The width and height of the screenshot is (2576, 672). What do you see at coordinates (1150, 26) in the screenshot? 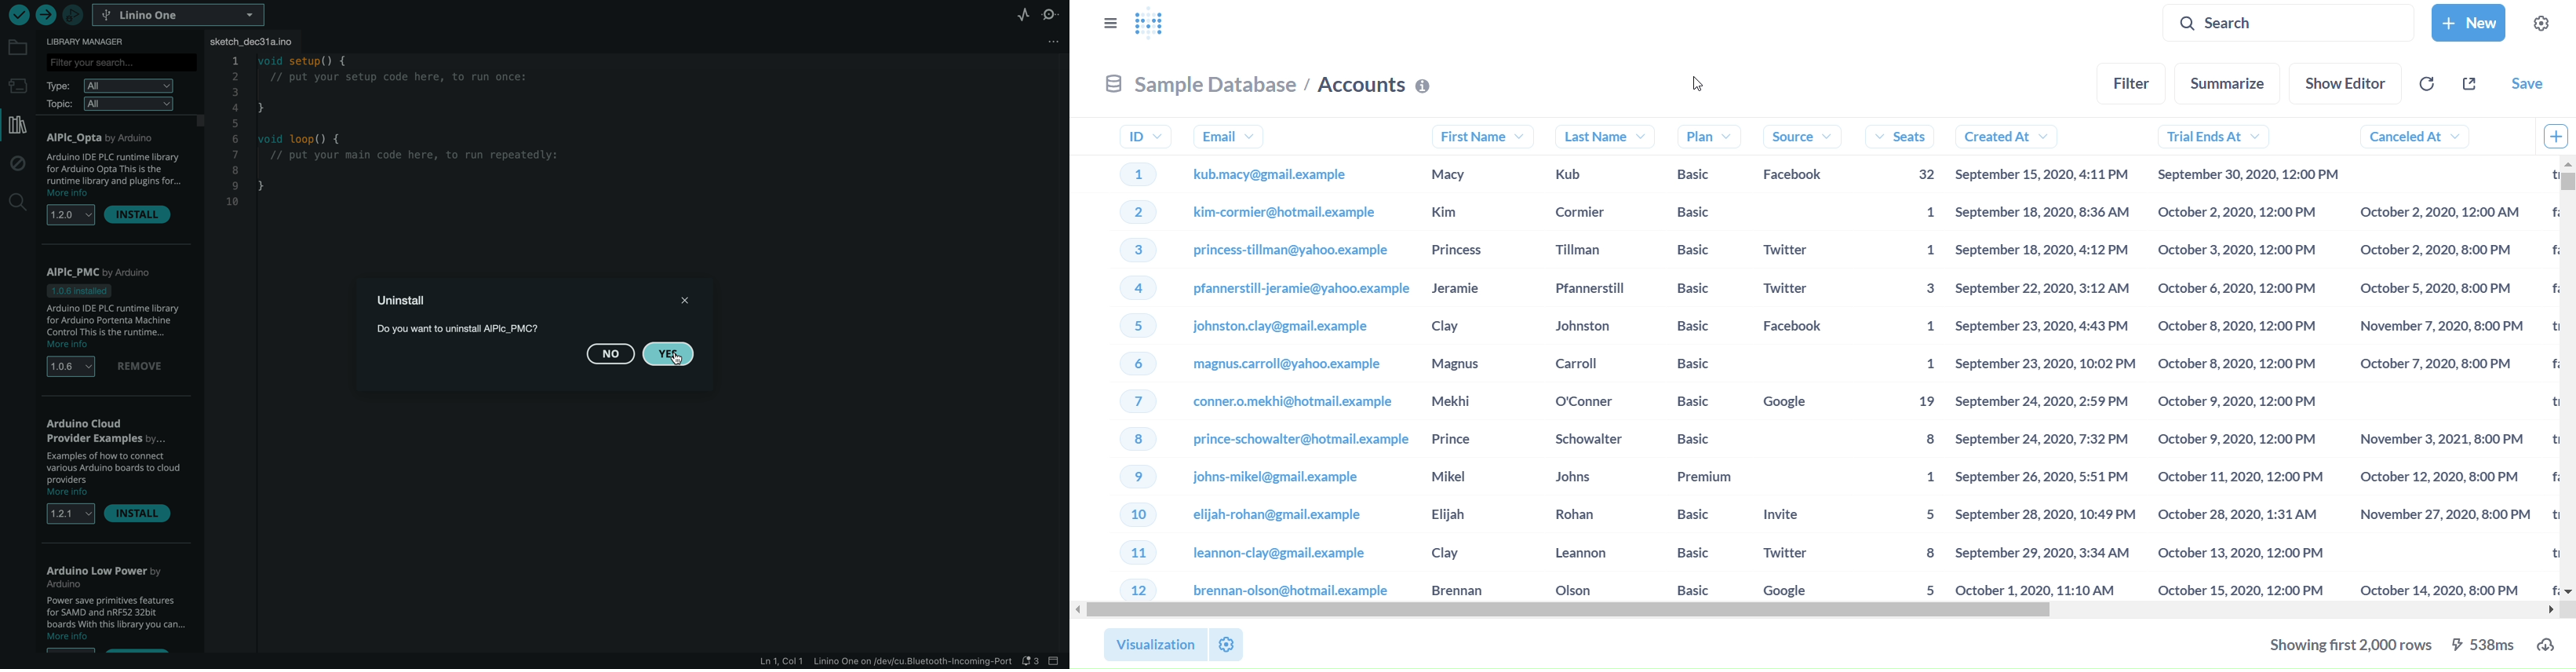
I see `logo` at bounding box center [1150, 26].